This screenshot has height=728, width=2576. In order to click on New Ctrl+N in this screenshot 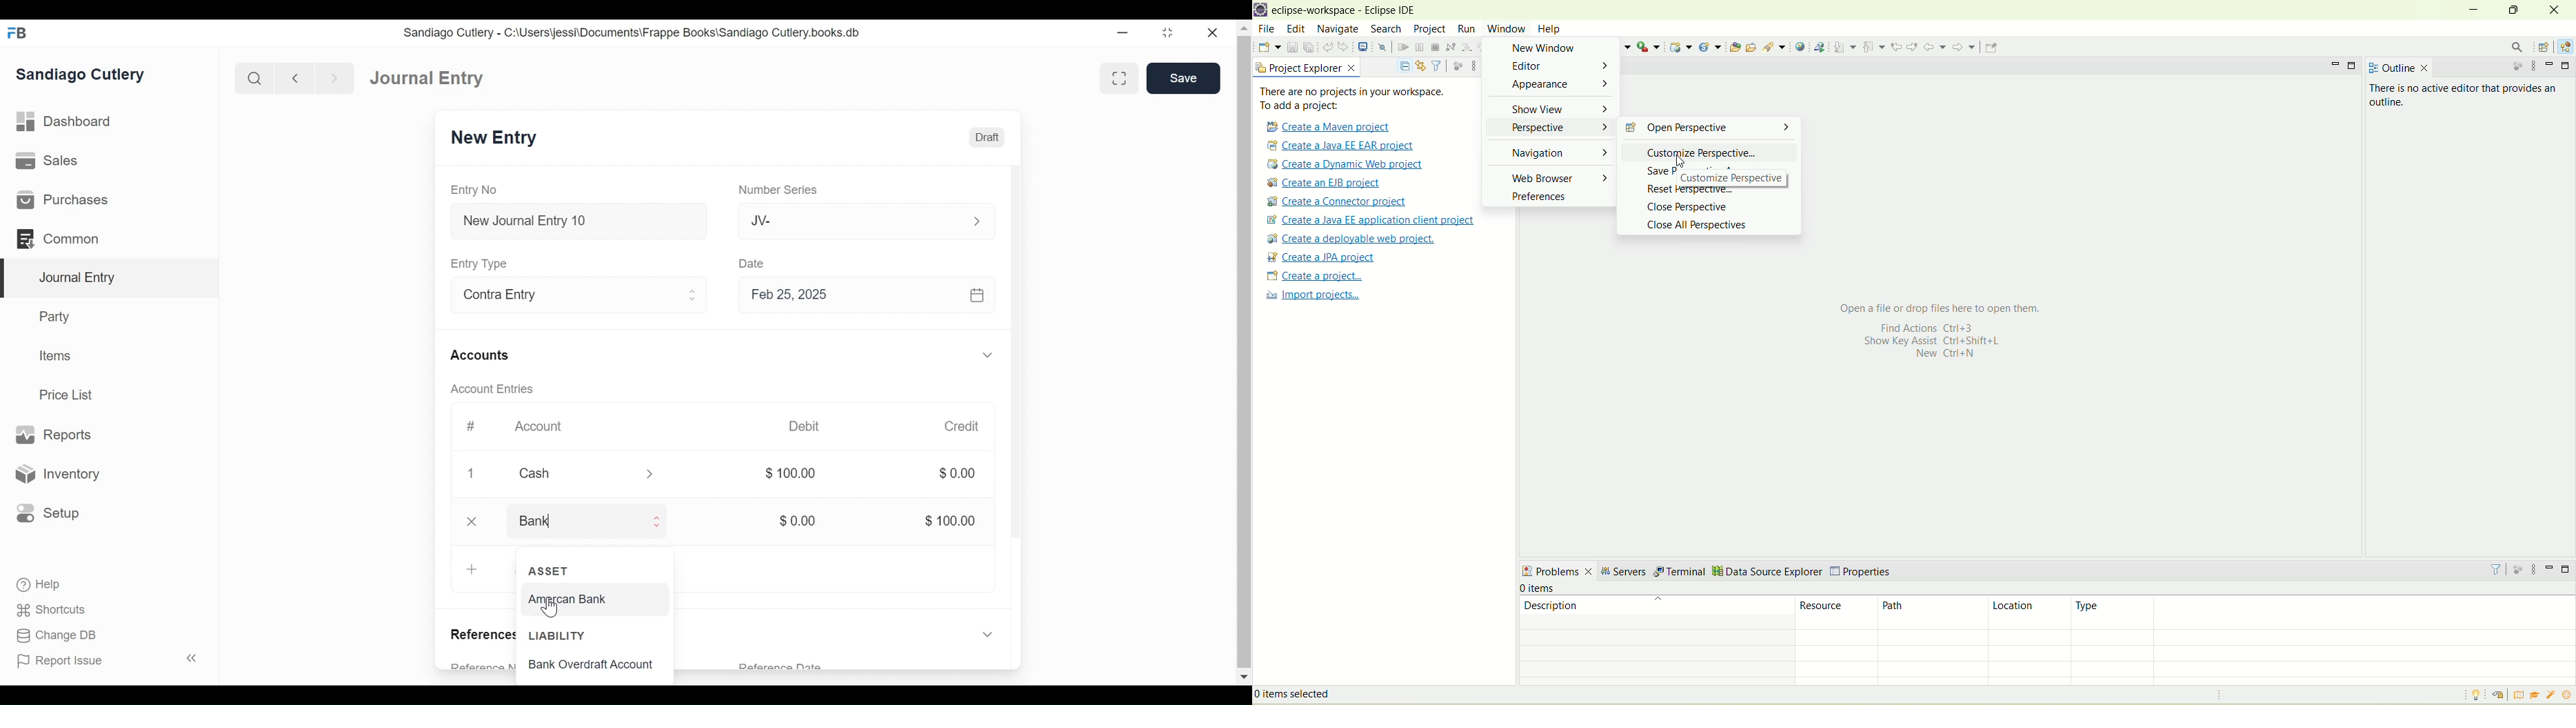, I will do `click(1938, 354)`.